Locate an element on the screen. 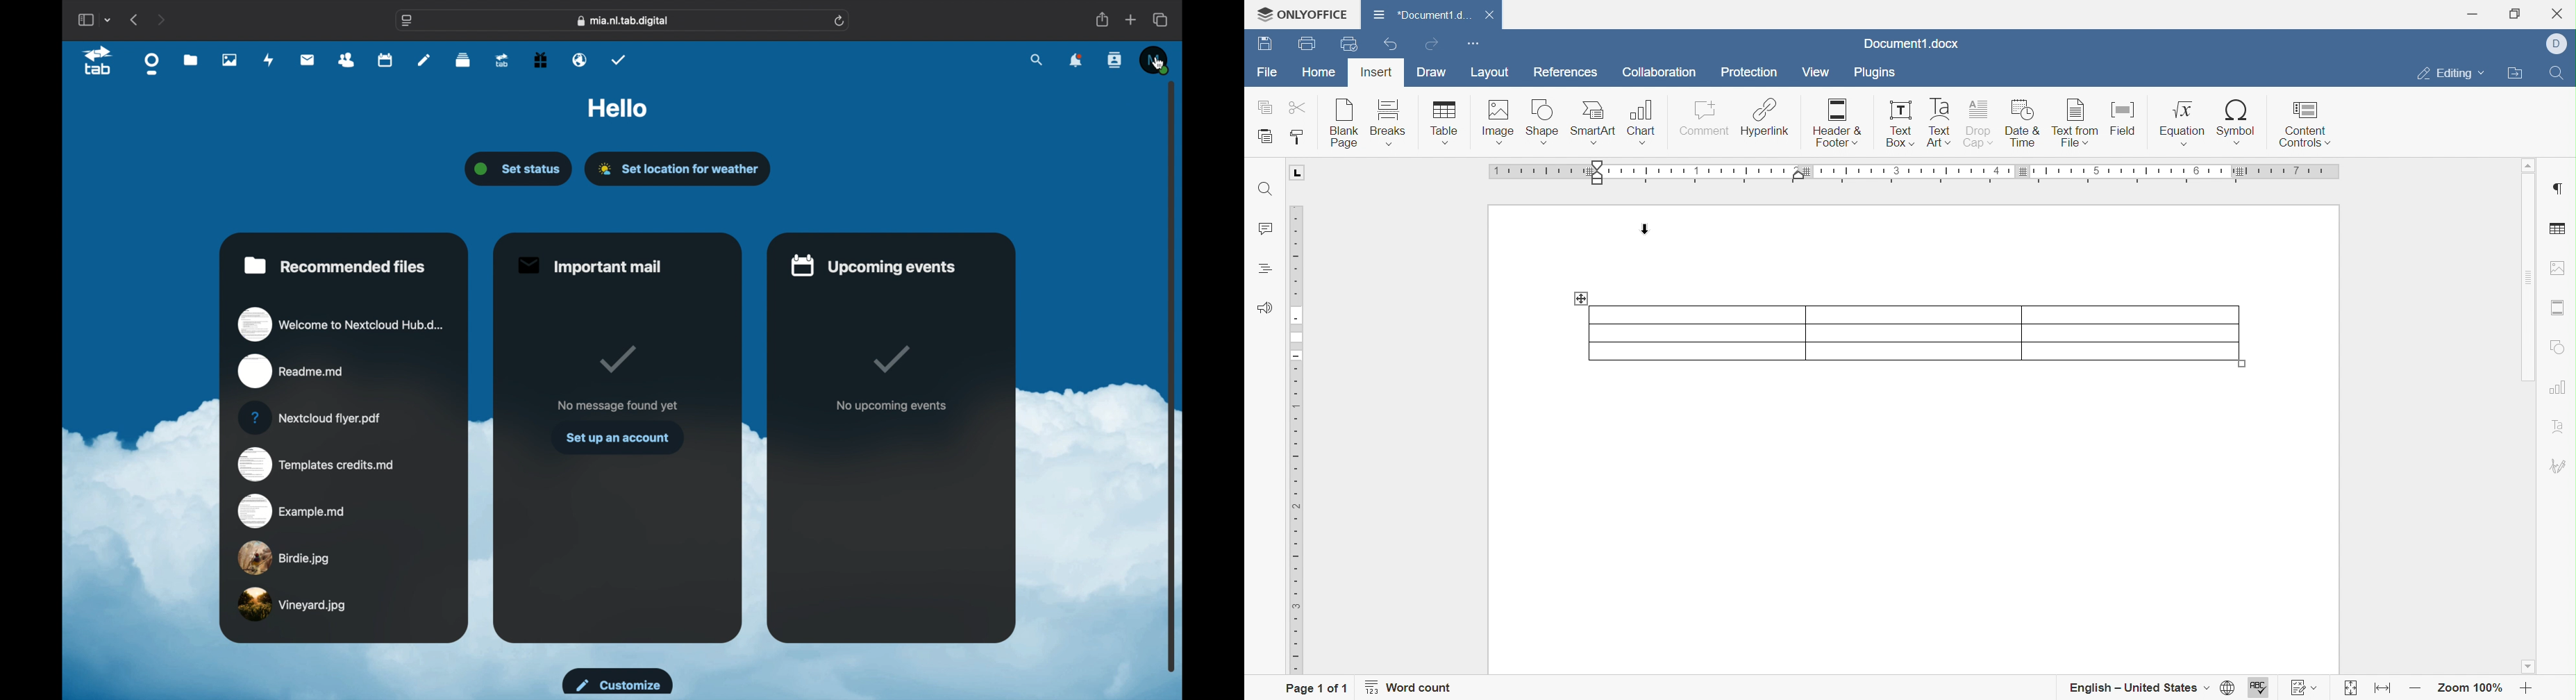 This screenshot has height=700, width=2576. Track changes is located at coordinates (2305, 687).